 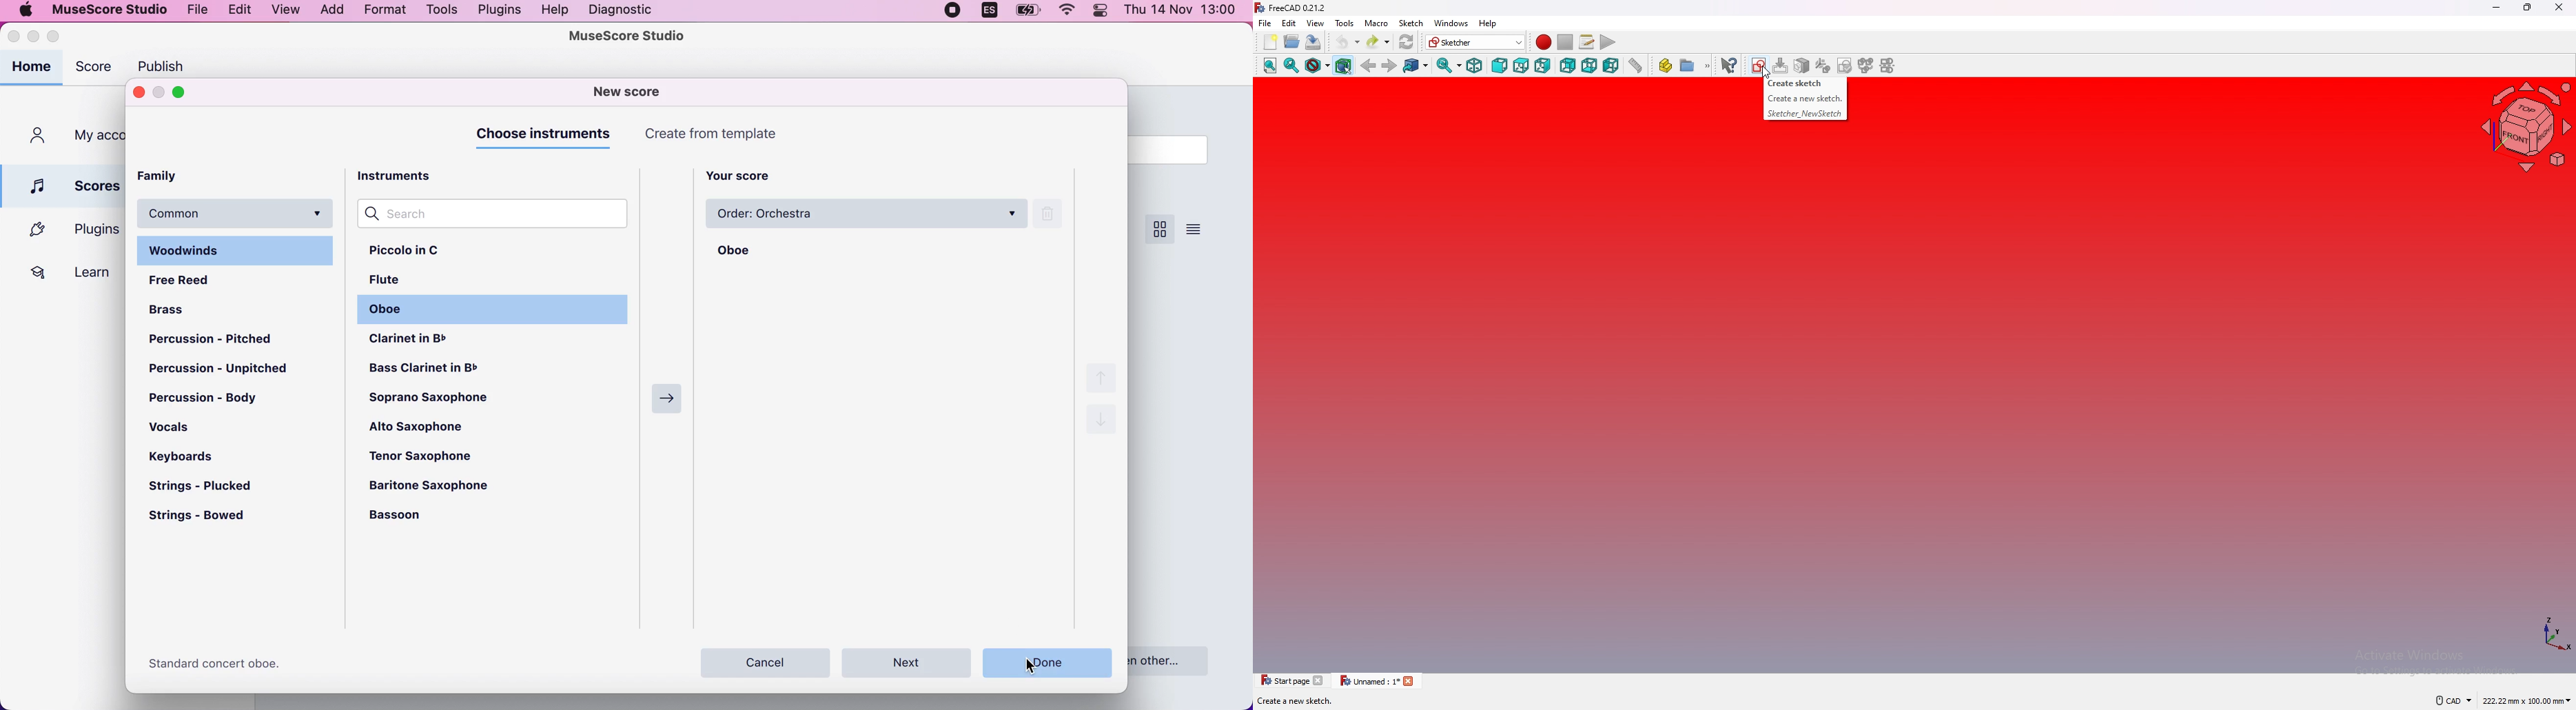 What do you see at coordinates (398, 283) in the screenshot?
I see `flute` at bounding box center [398, 283].